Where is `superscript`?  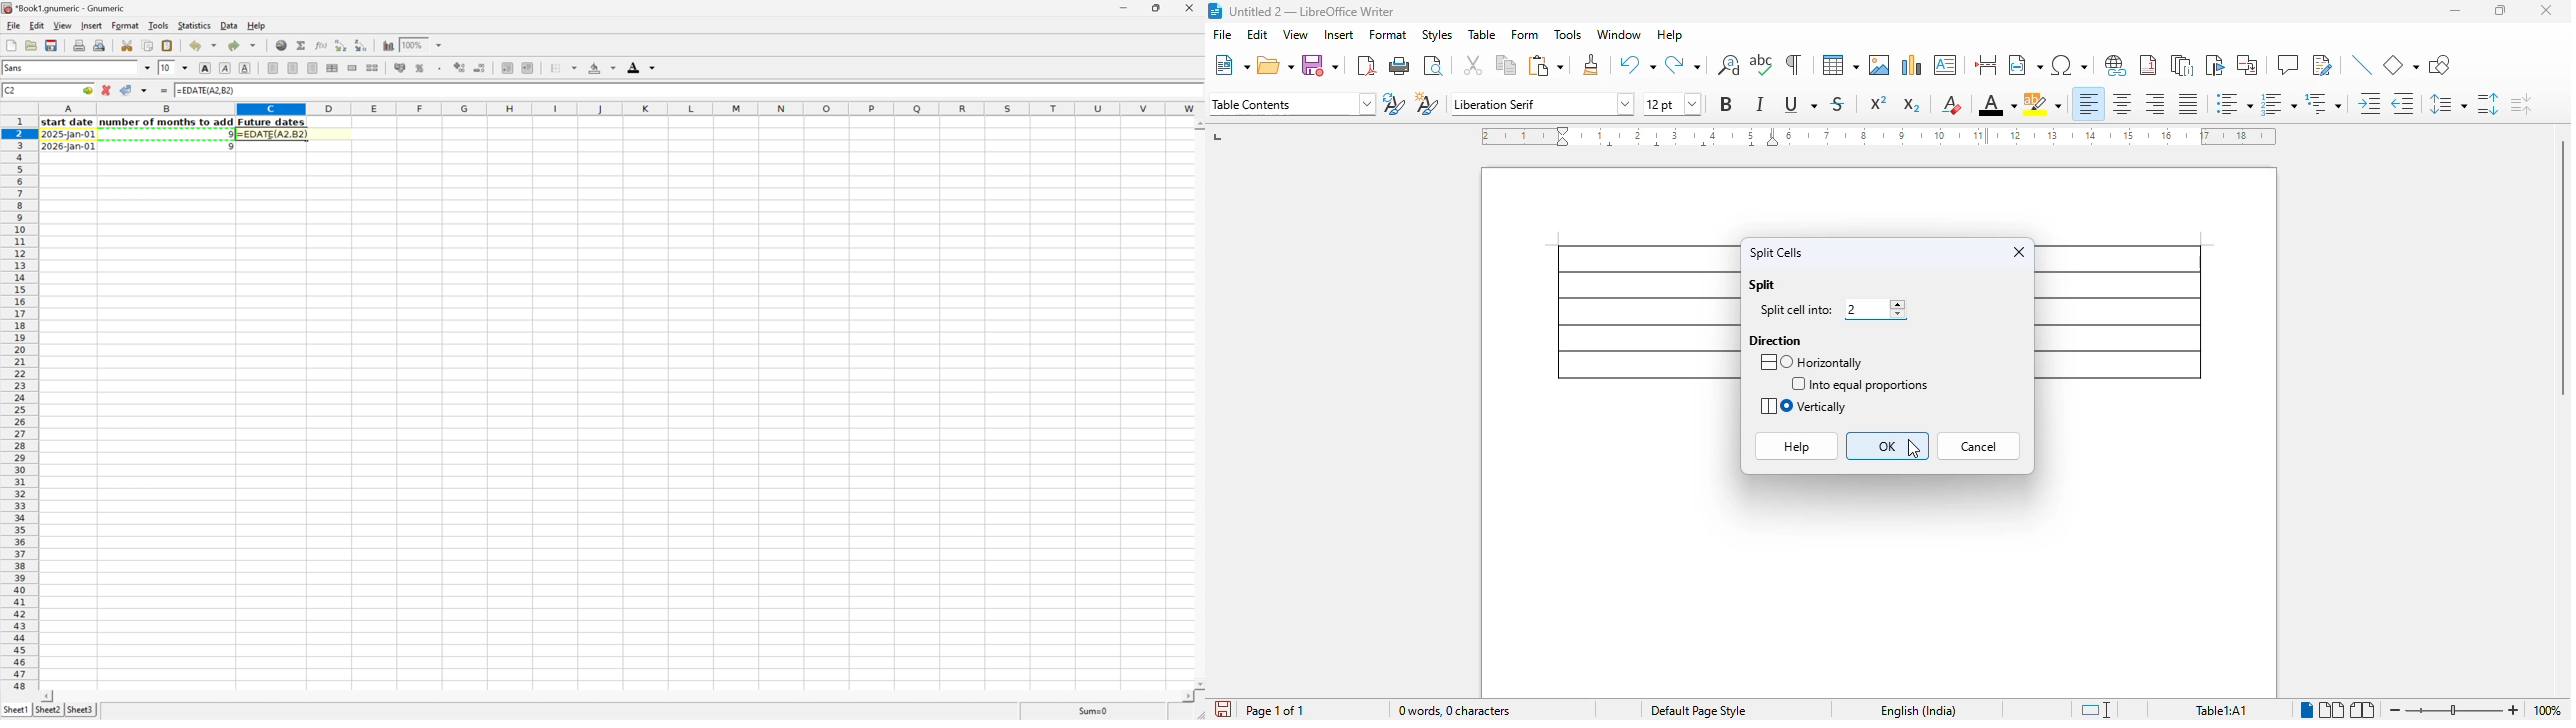 superscript is located at coordinates (1878, 103).